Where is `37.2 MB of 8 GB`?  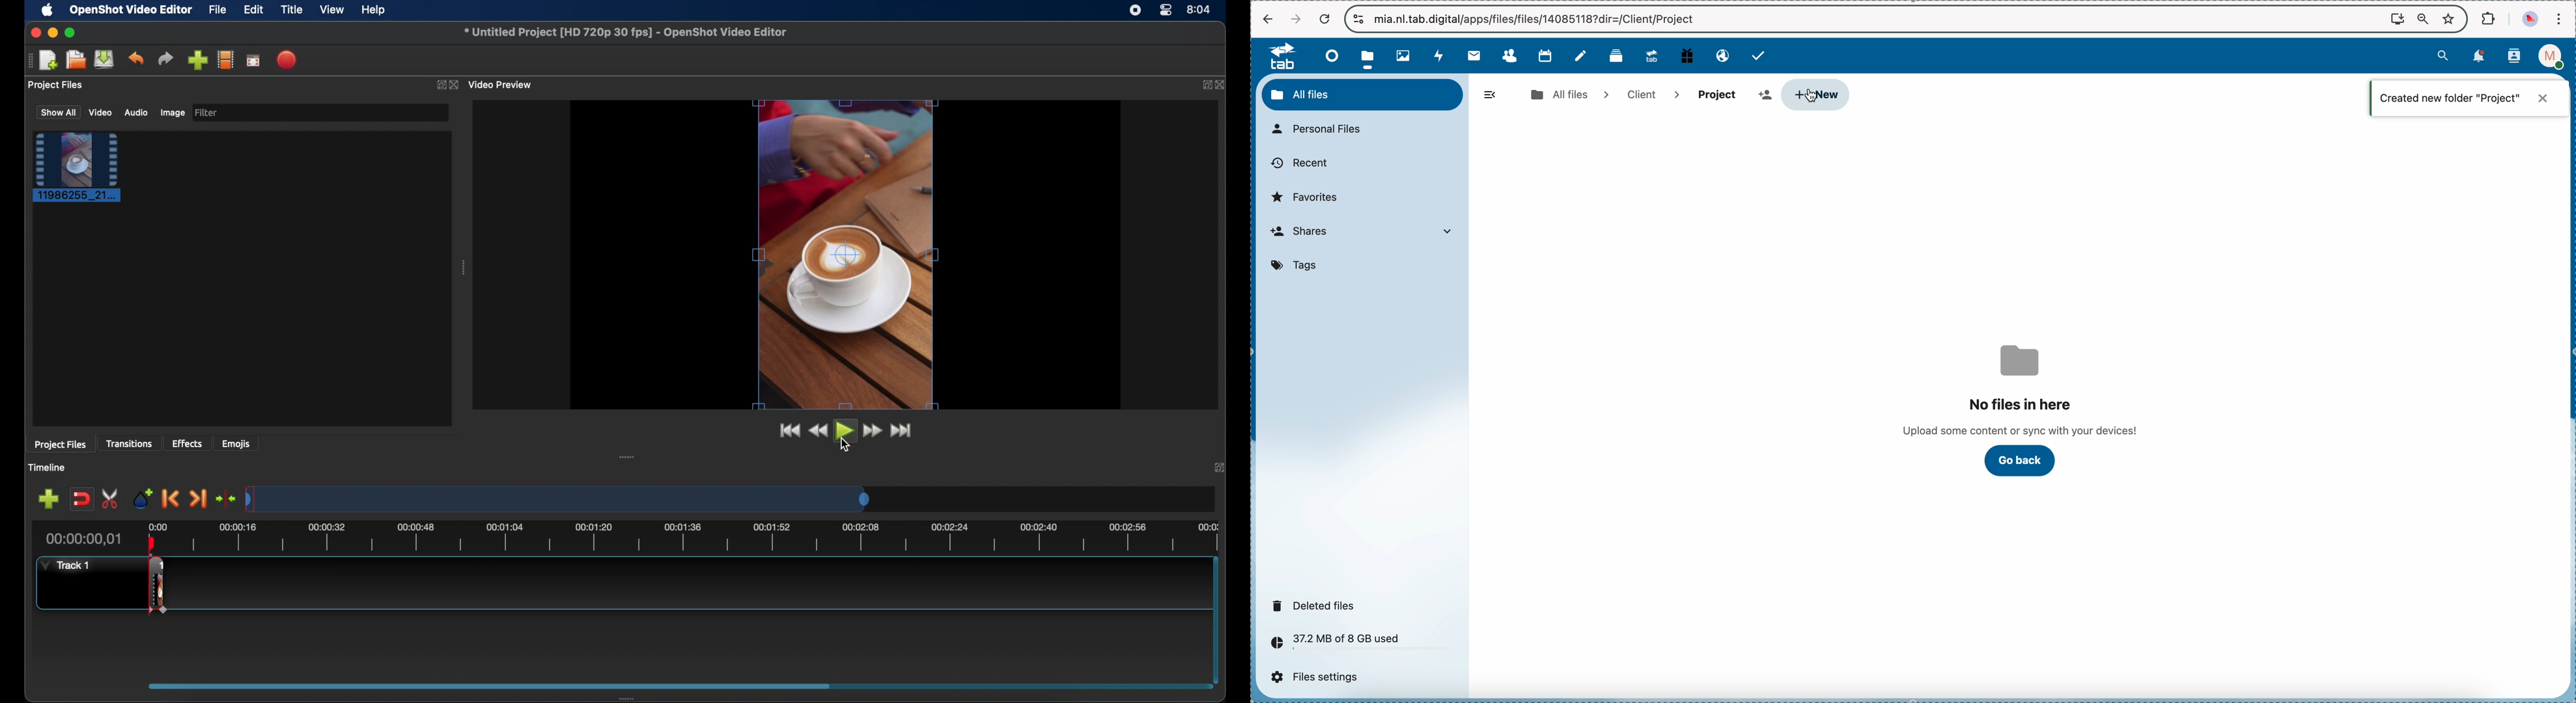 37.2 MB of 8 GB is located at coordinates (1332, 644).